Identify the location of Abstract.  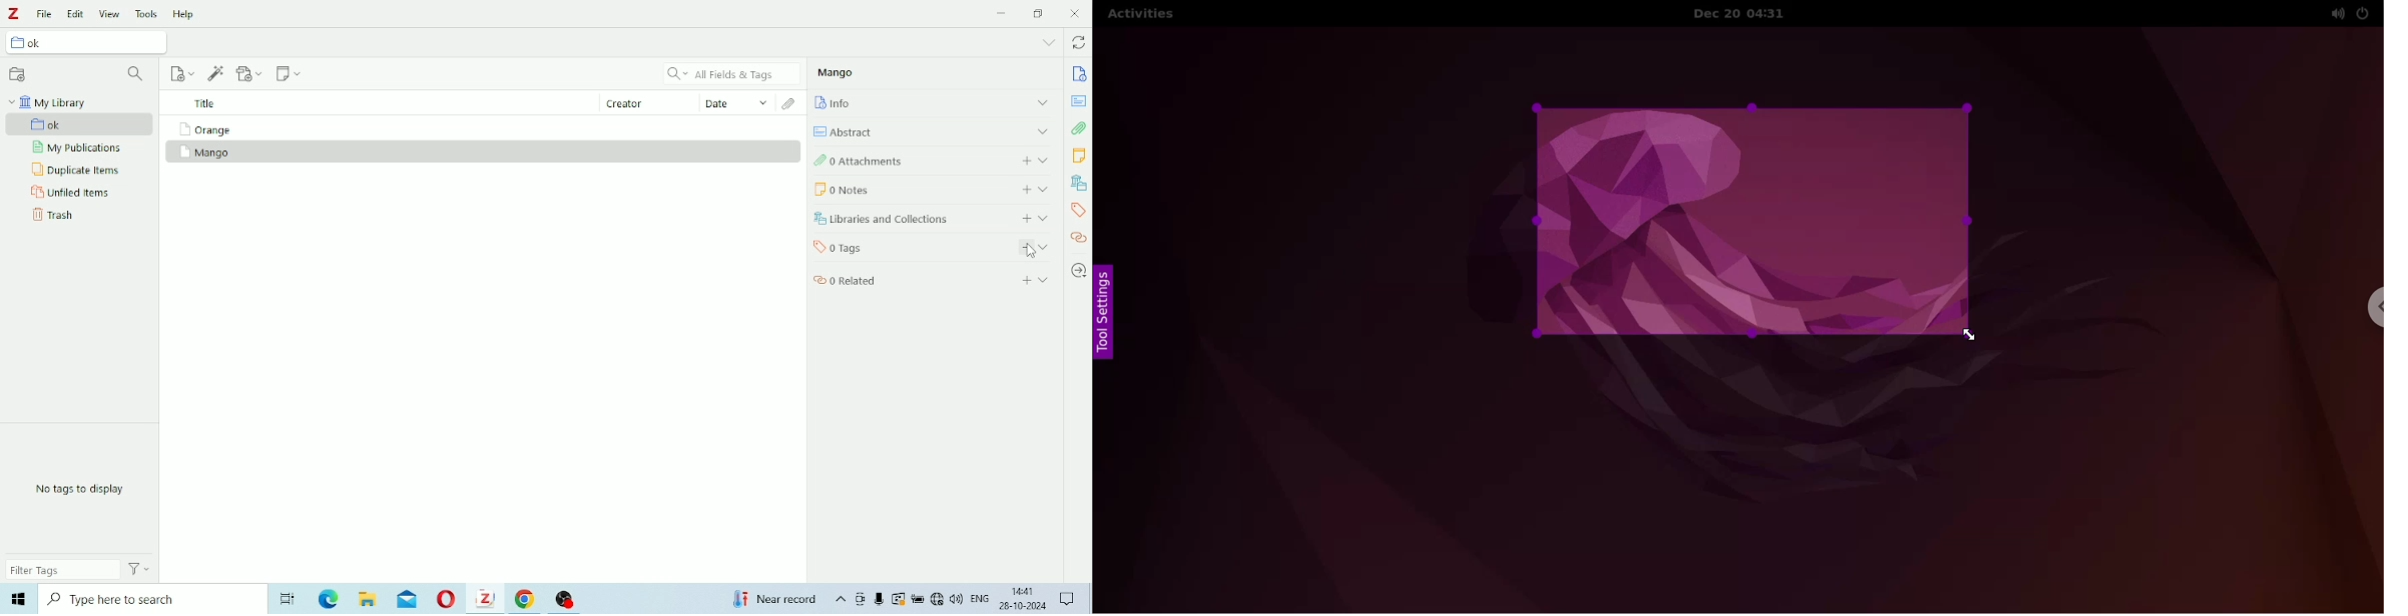
(933, 129).